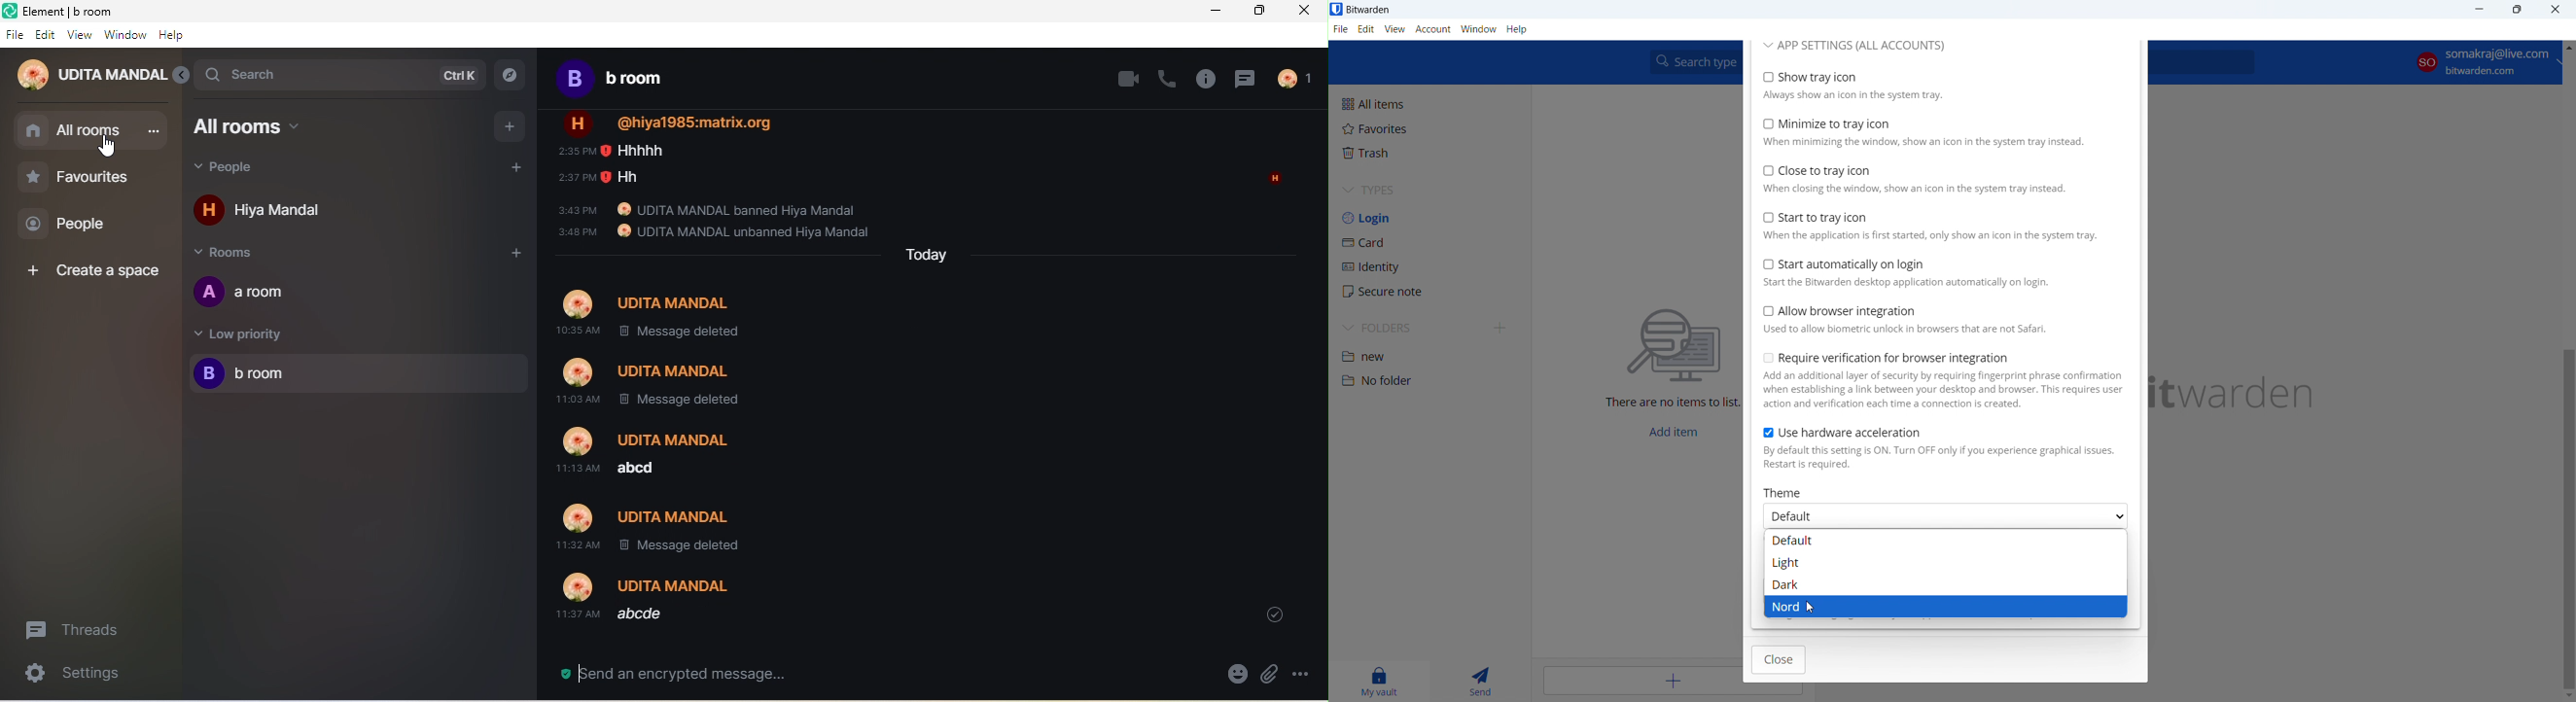 The height and width of the screenshot is (728, 2576). Describe the element at coordinates (1274, 178) in the screenshot. I see `read by hiya mandal` at that location.